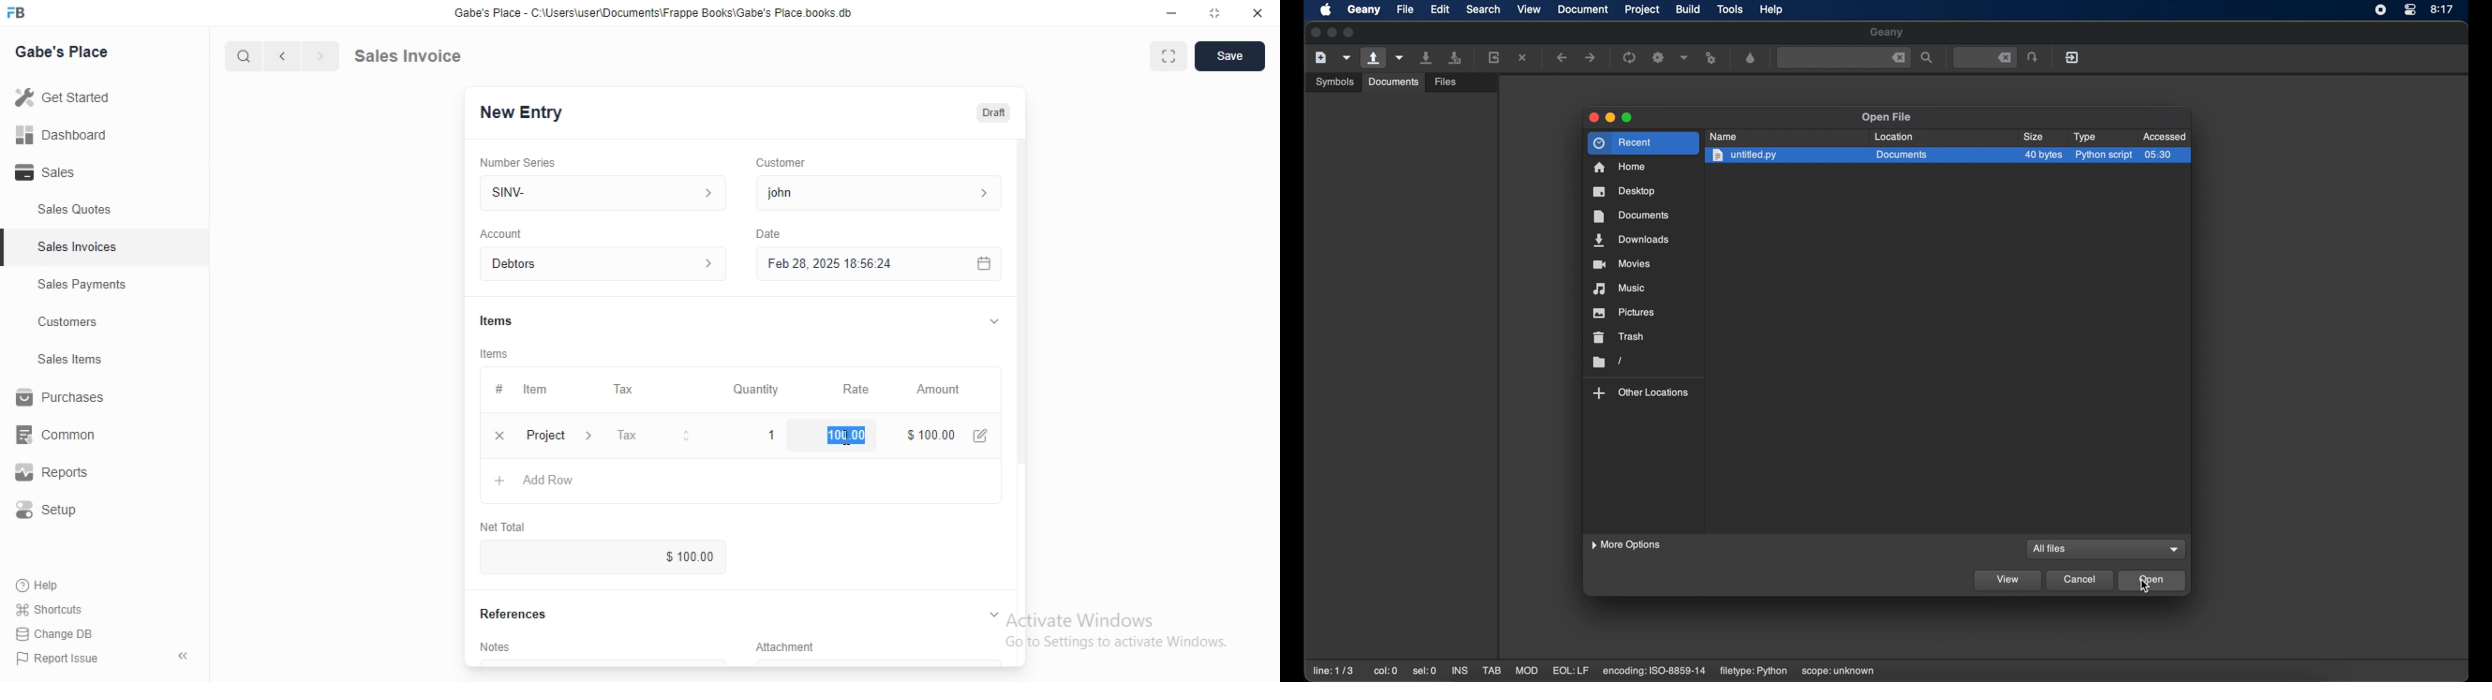 The height and width of the screenshot is (700, 2492). What do you see at coordinates (65, 475) in the screenshot?
I see `Reports` at bounding box center [65, 475].